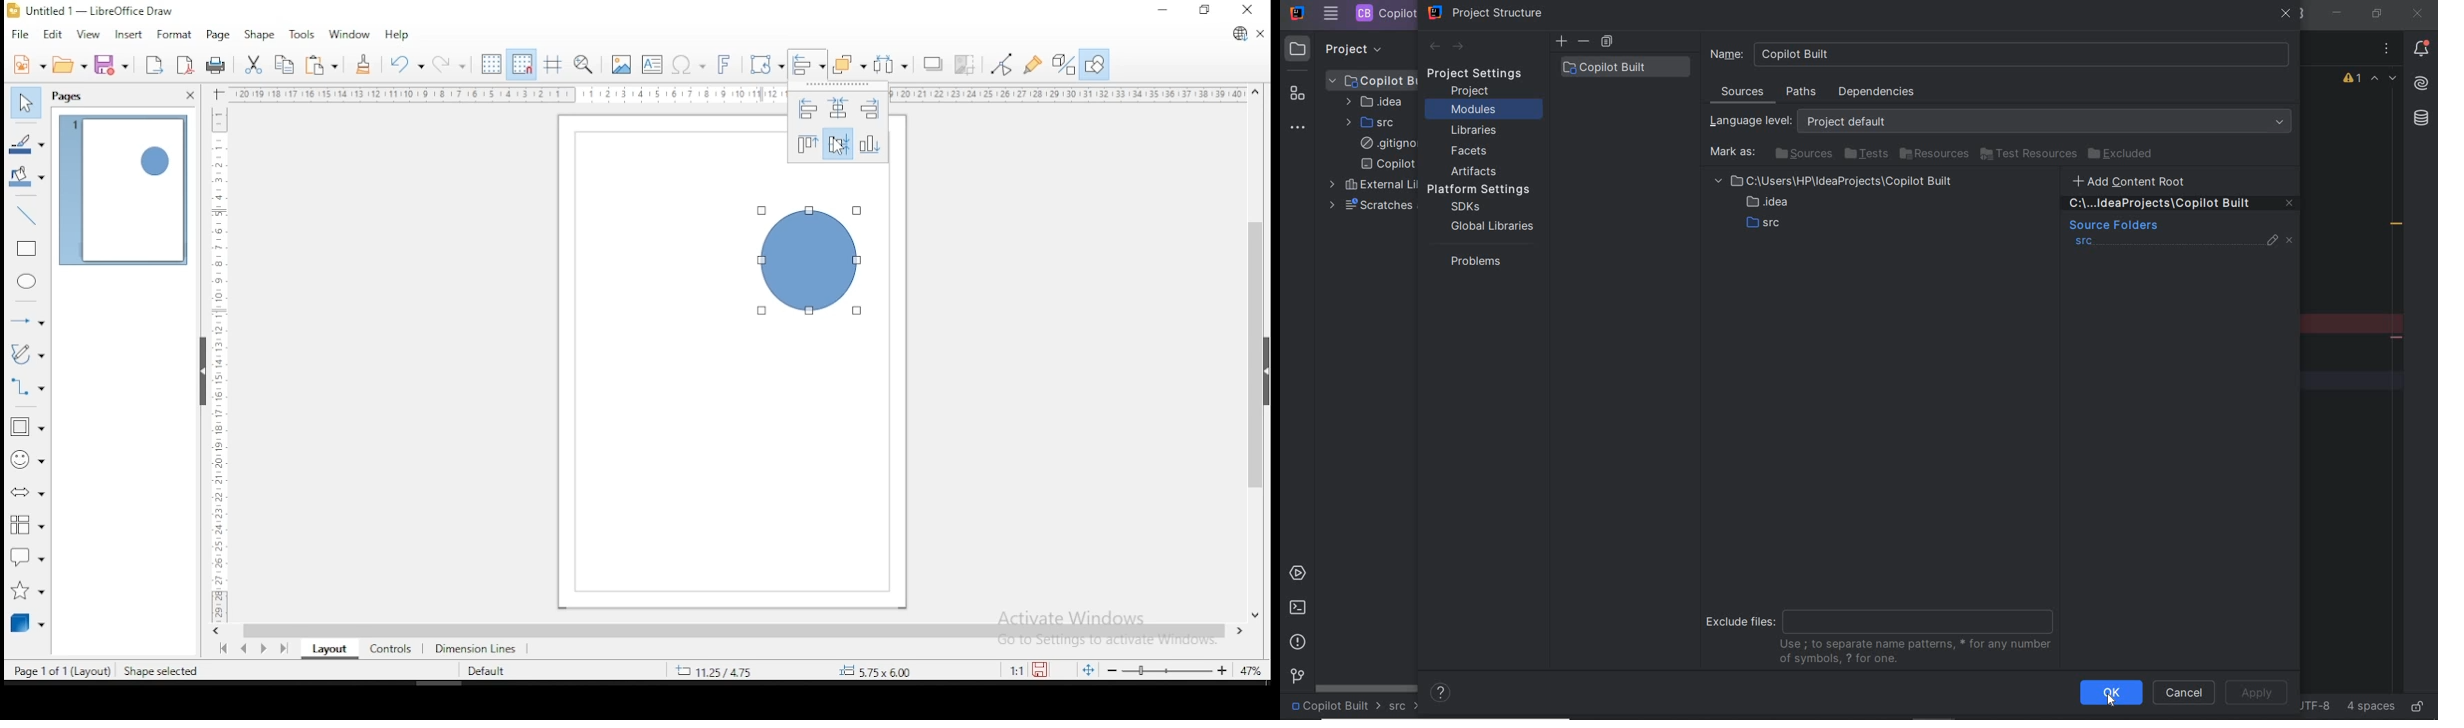  Describe the element at coordinates (349, 33) in the screenshot. I see `window` at that location.